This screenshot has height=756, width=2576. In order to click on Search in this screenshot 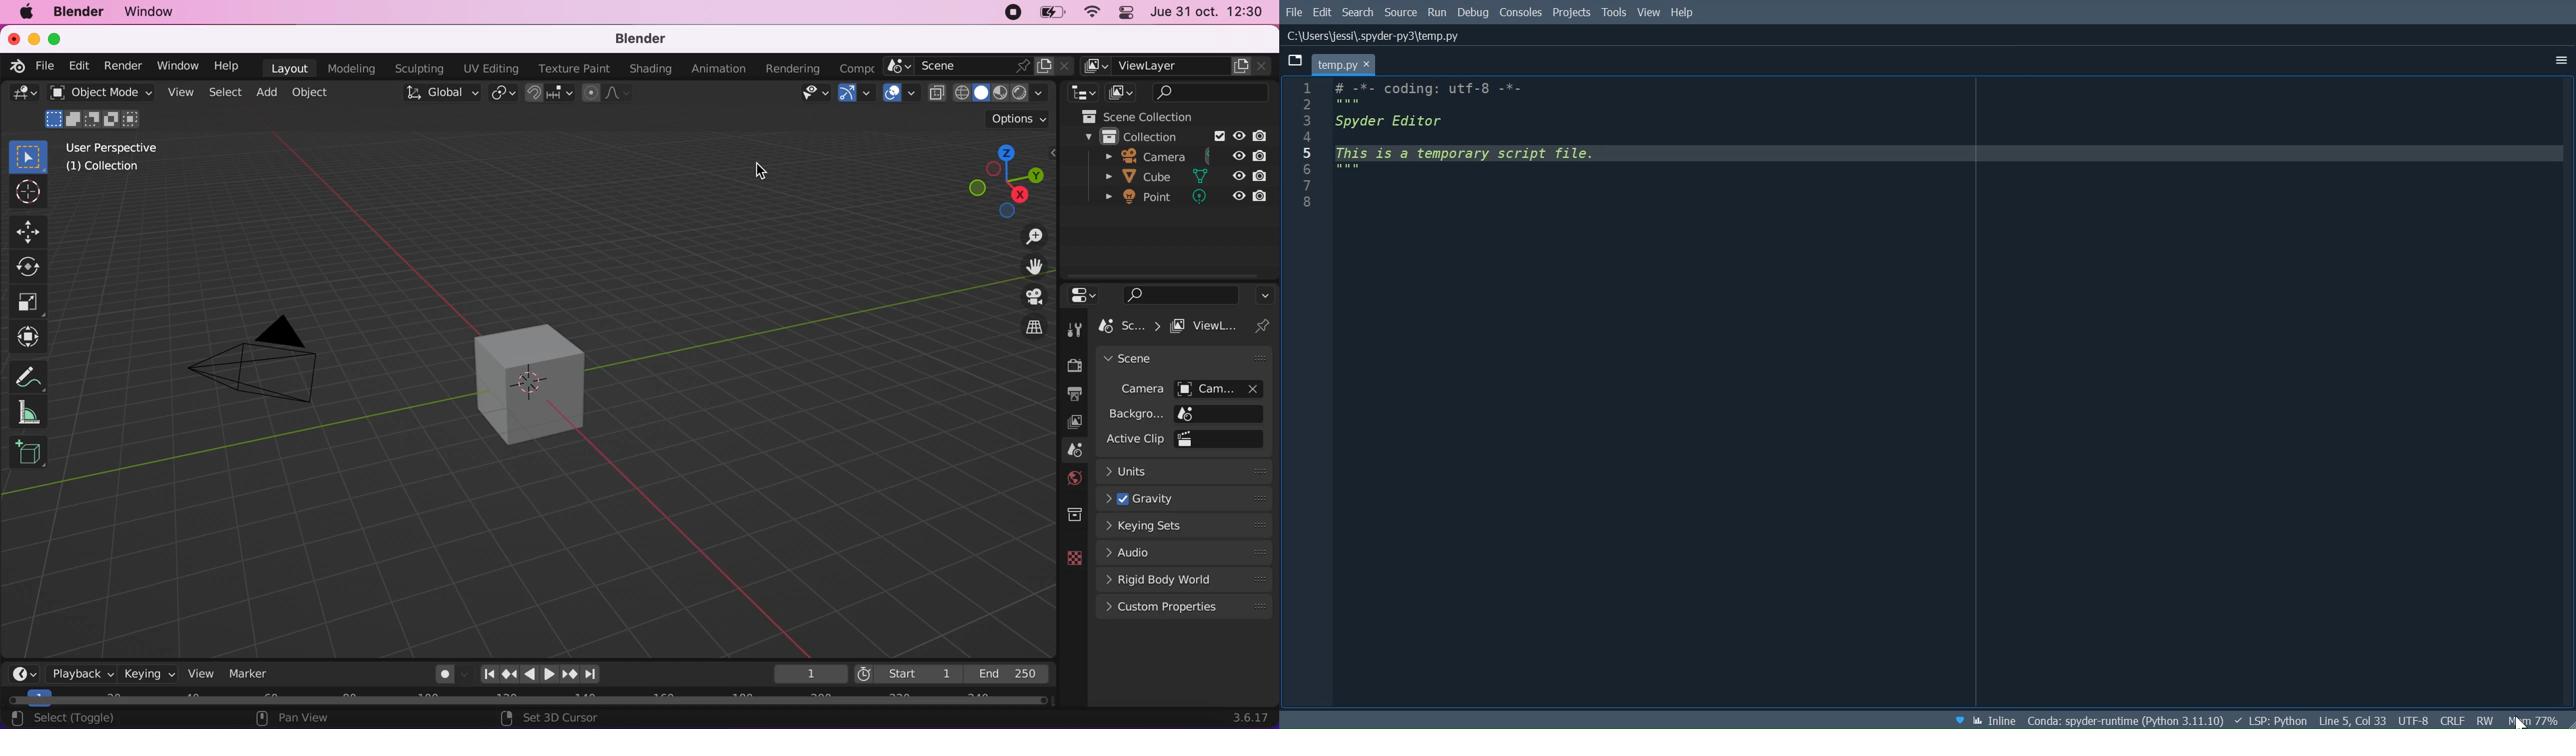, I will do `click(1358, 13)`.